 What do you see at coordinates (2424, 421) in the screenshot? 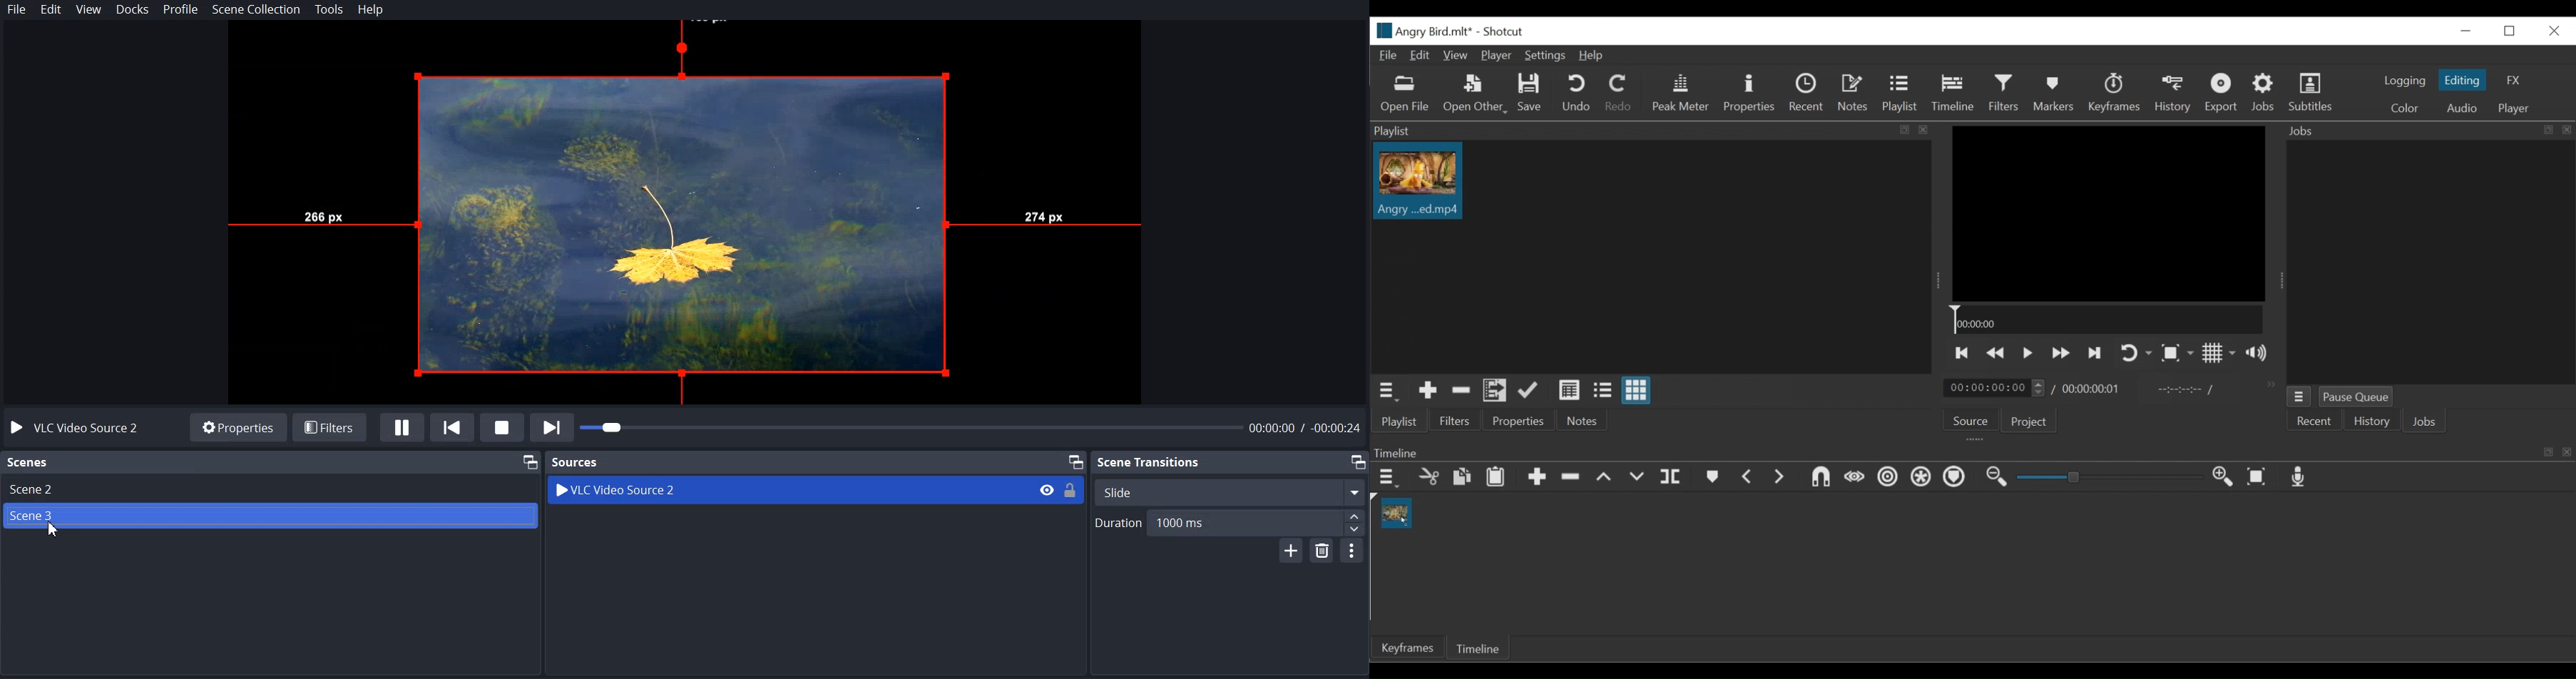
I see `Jobs` at bounding box center [2424, 421].